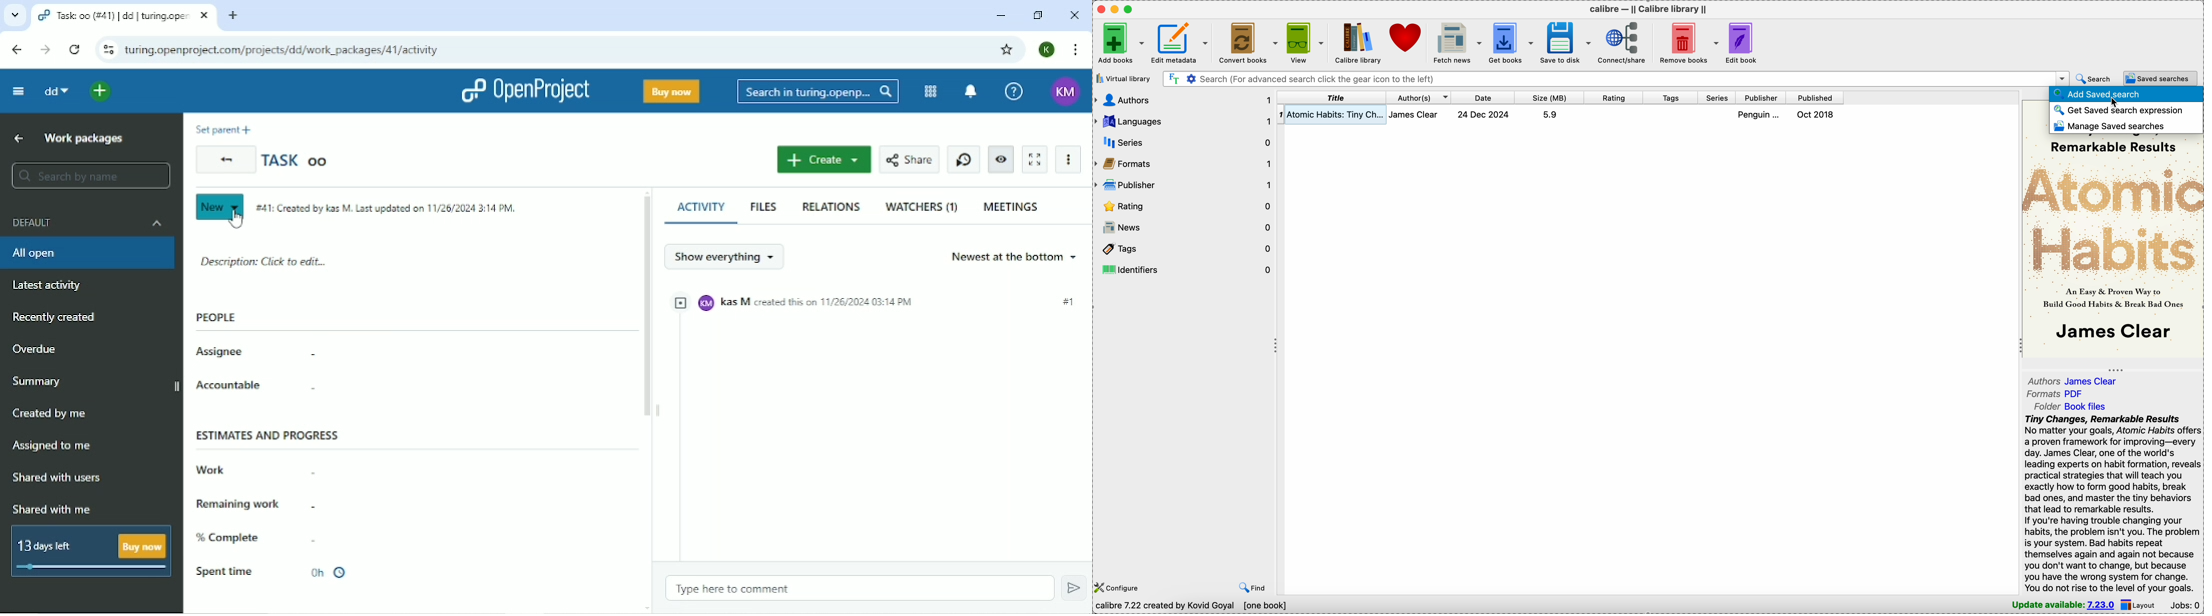 The image size is (2212, 616). Describe the element at coordinates (220, 210) in the screenshot. I see `New` at that location.